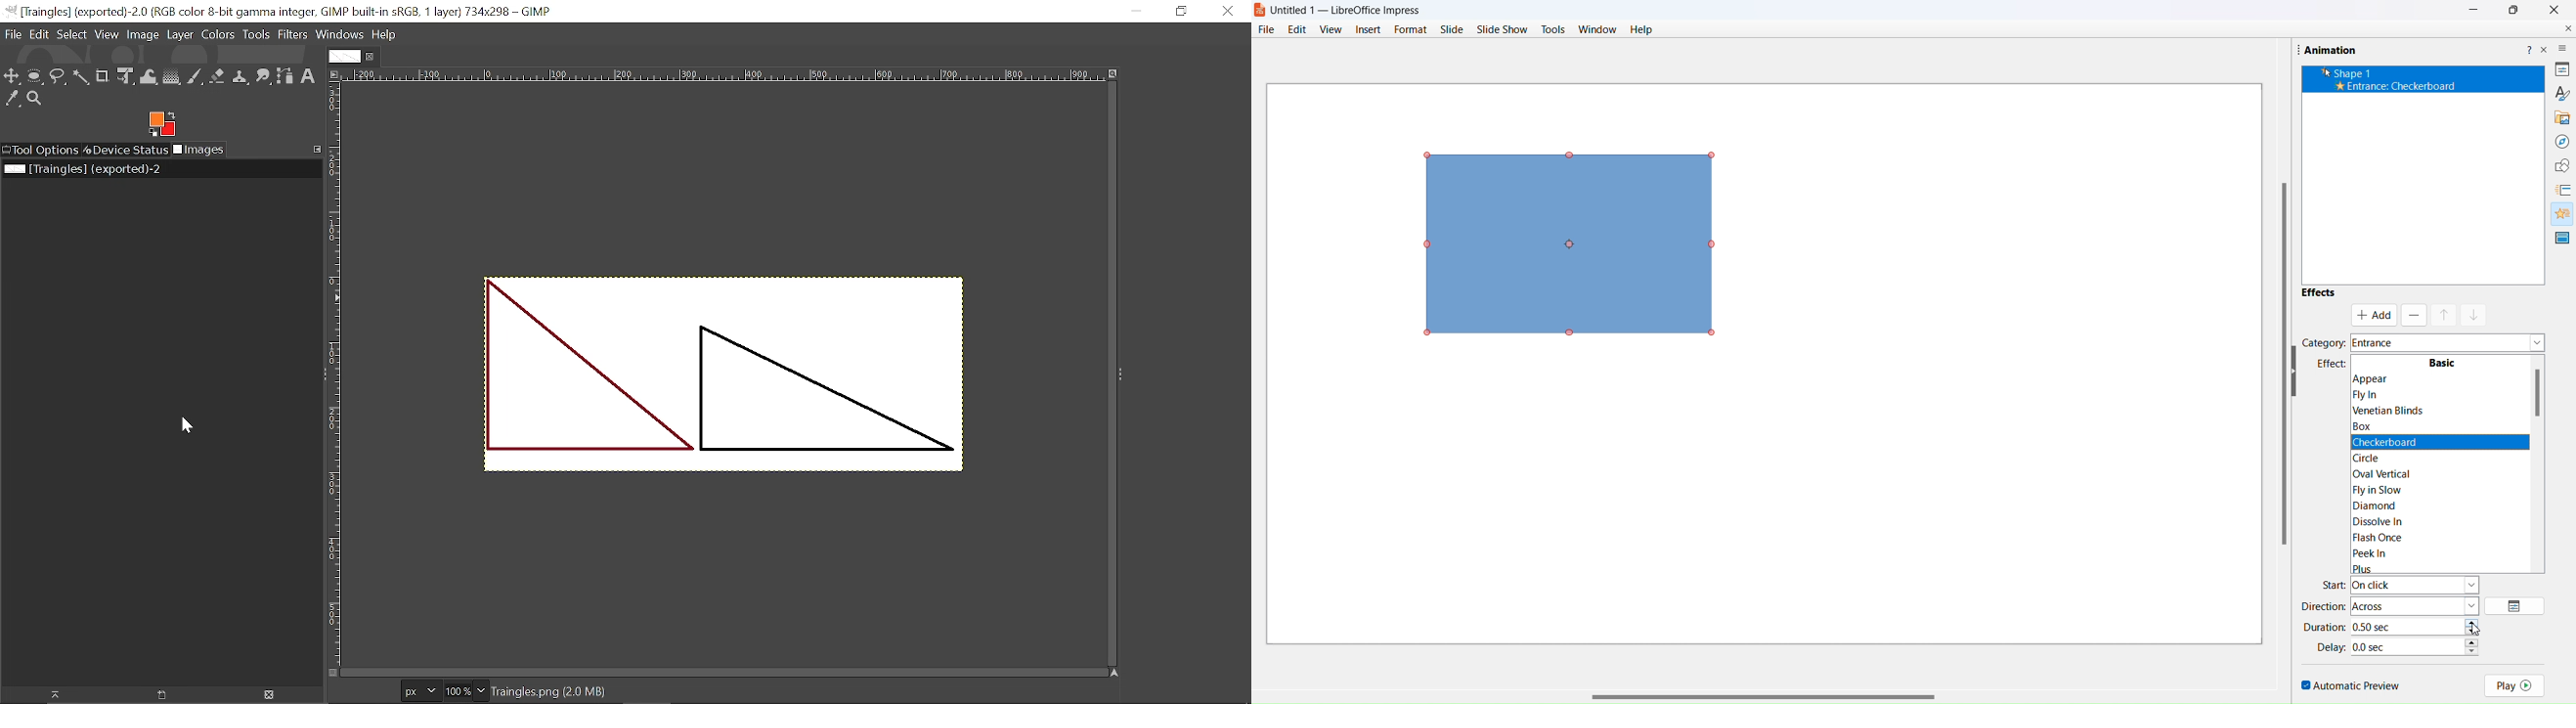  What do you see at coordinates (2558, 12) in the screenshot?
I see `Close` at bounding box center [2558, 12].